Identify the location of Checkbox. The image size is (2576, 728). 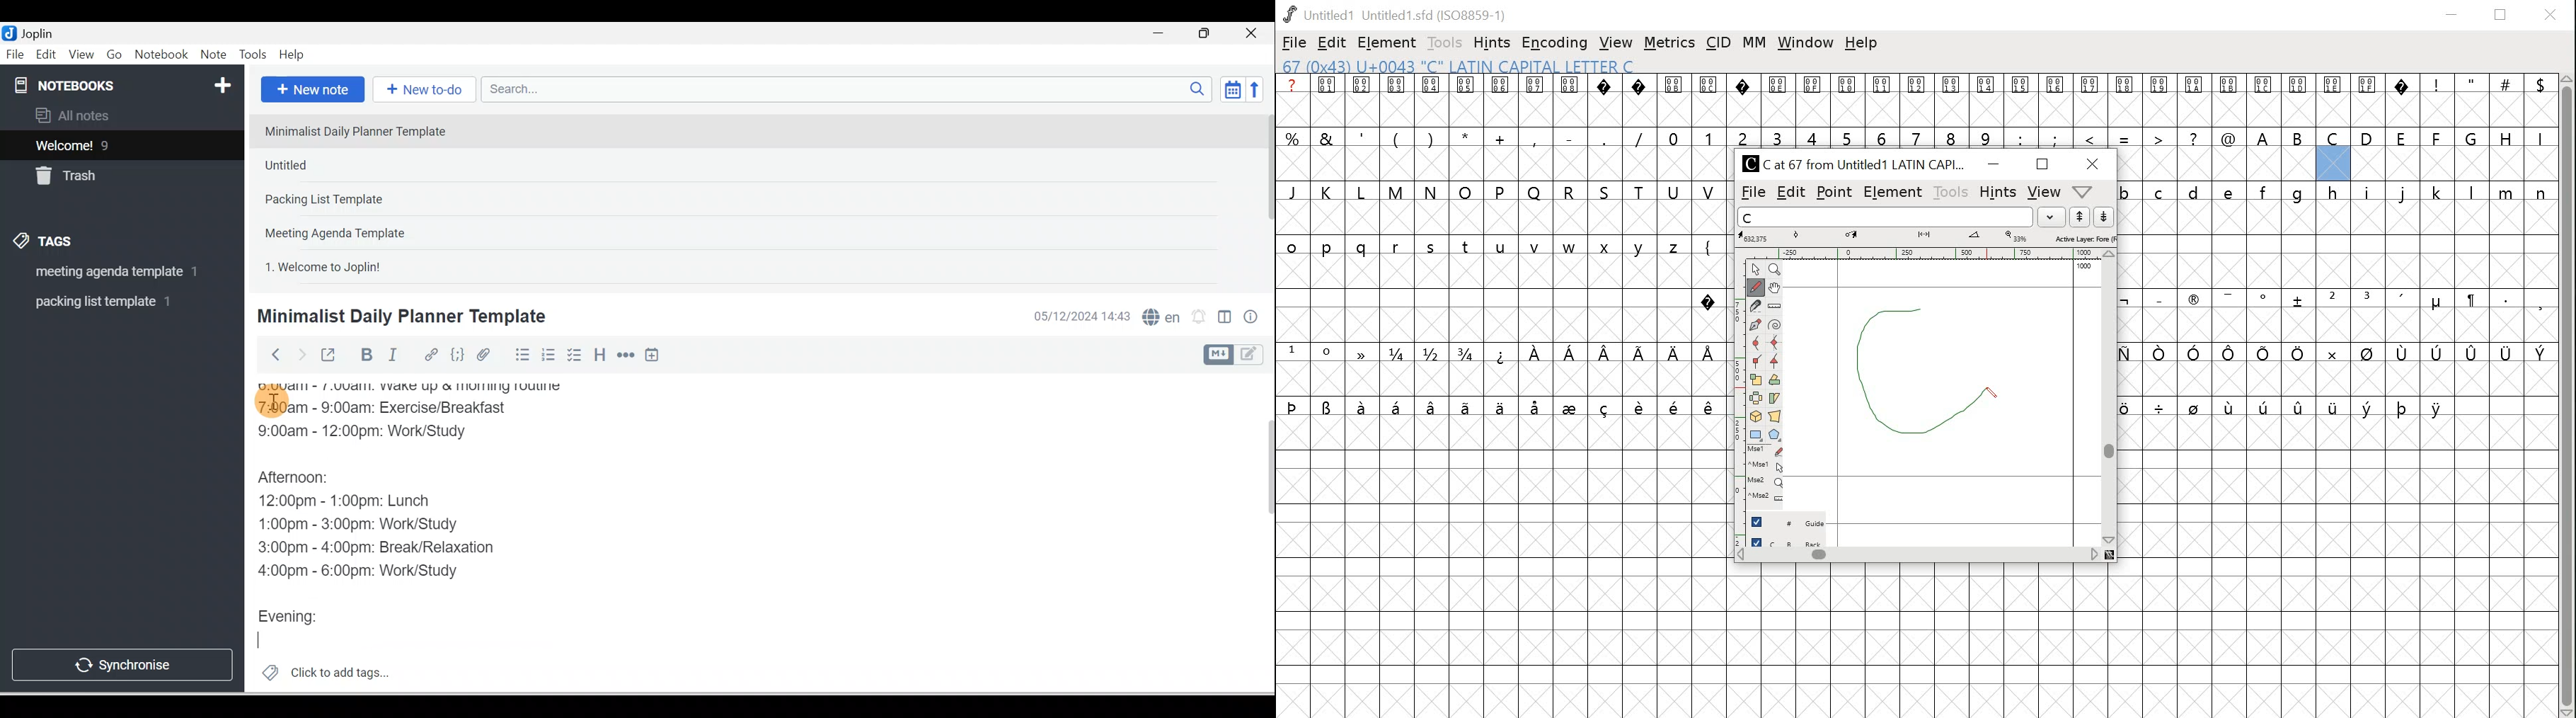
(573, 355).